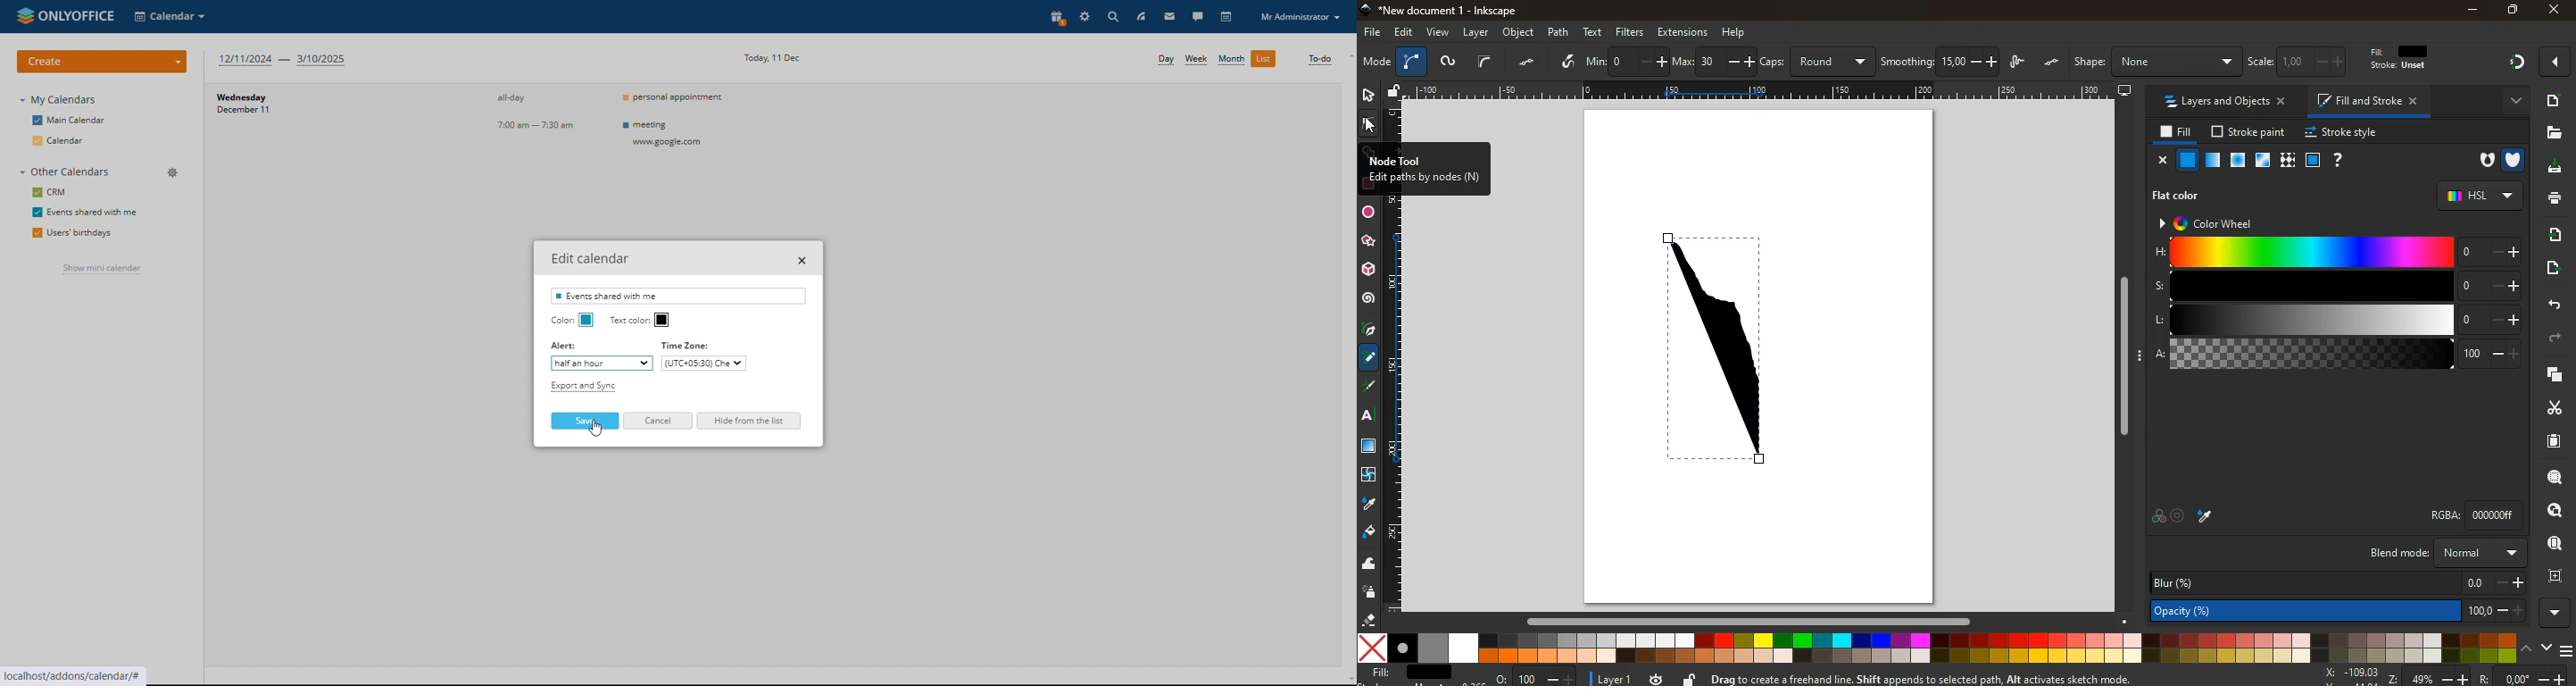 This screenshot has height=700, width=2576. Describe the element at coordinates (2182, 195) in the screenshot. I see `flat color` at that location.